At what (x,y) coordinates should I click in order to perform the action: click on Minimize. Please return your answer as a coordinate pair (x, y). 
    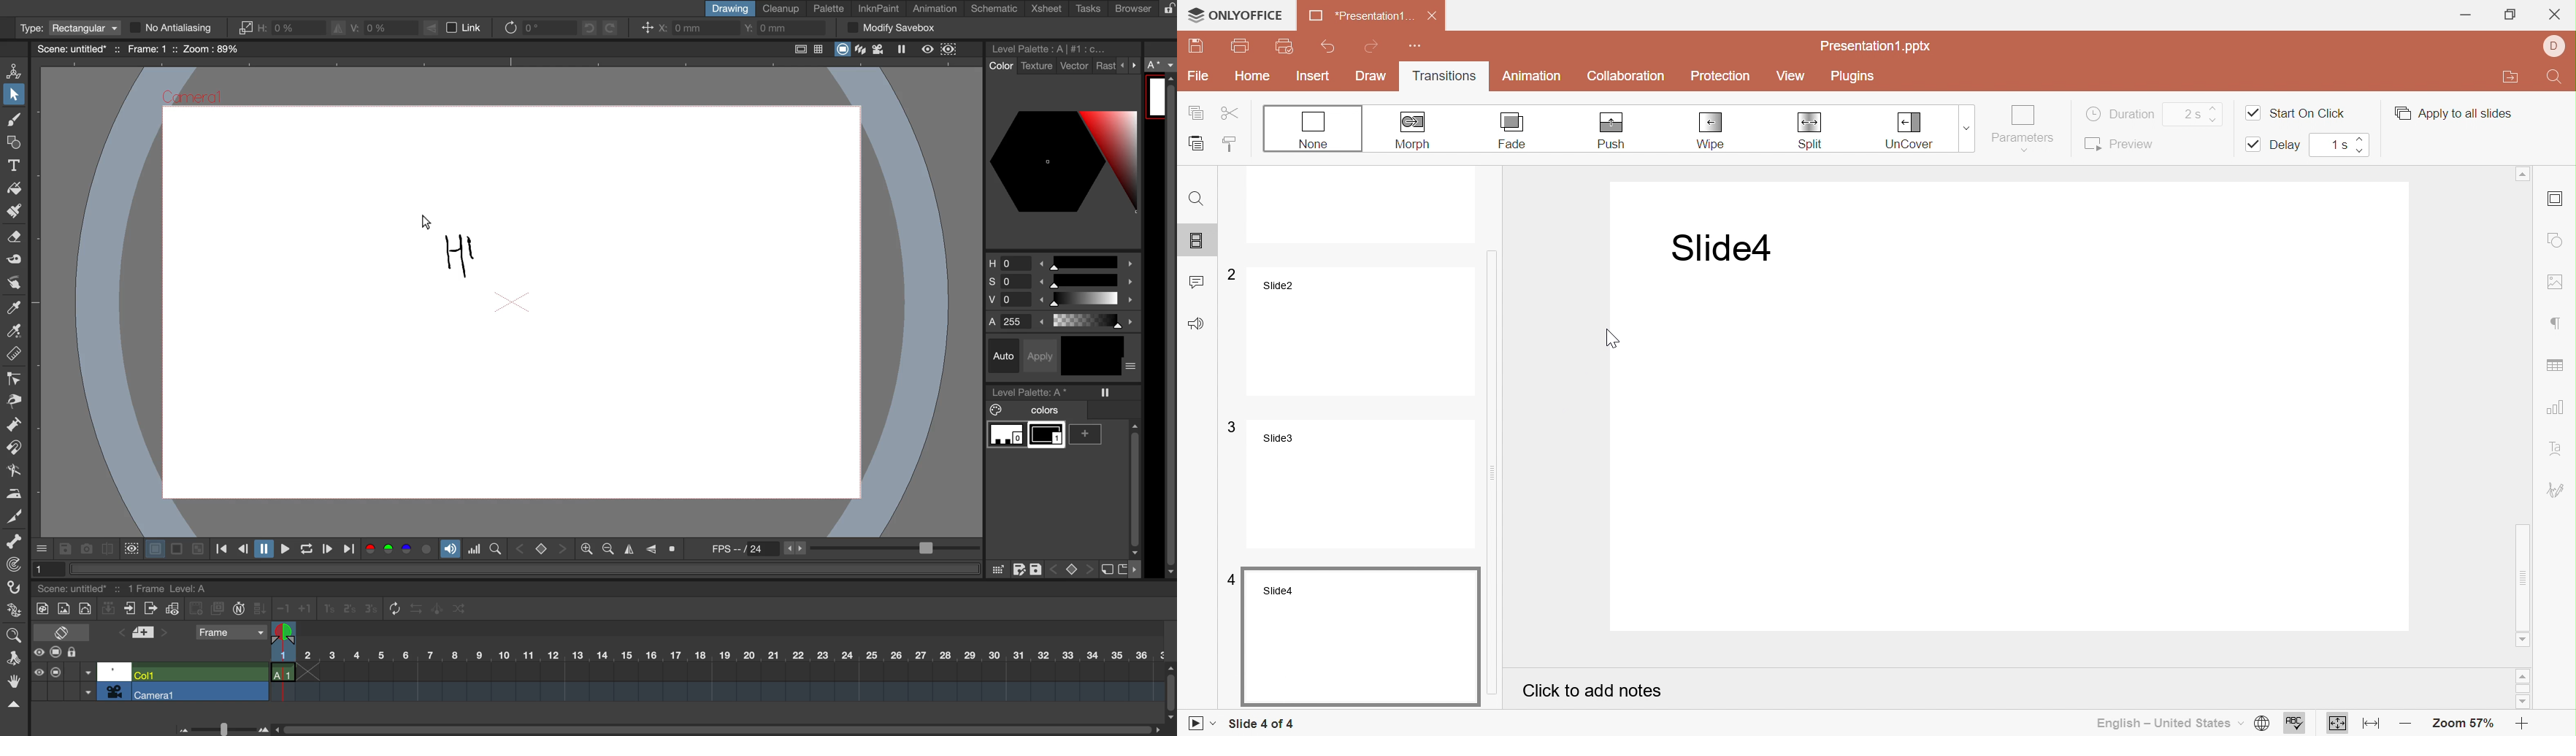
    Looking at the image, I should click on (2465, 14).